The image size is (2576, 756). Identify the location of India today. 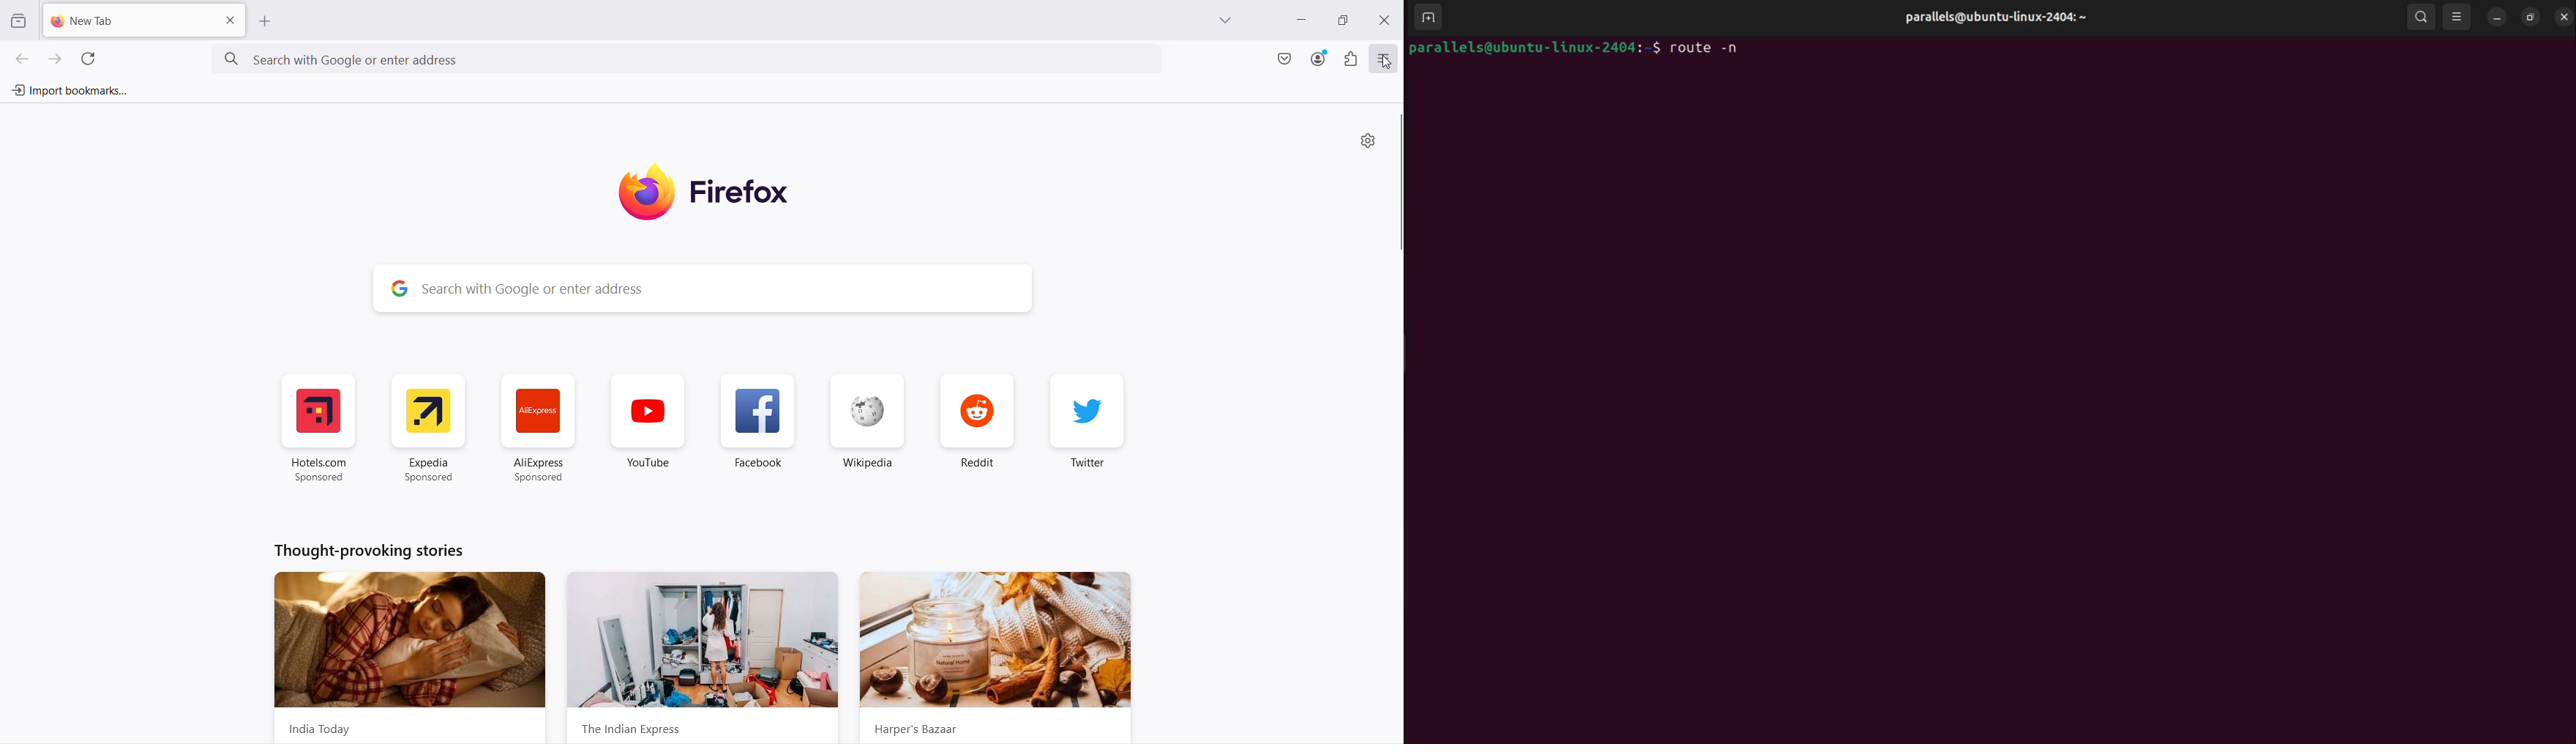
(407, 655).